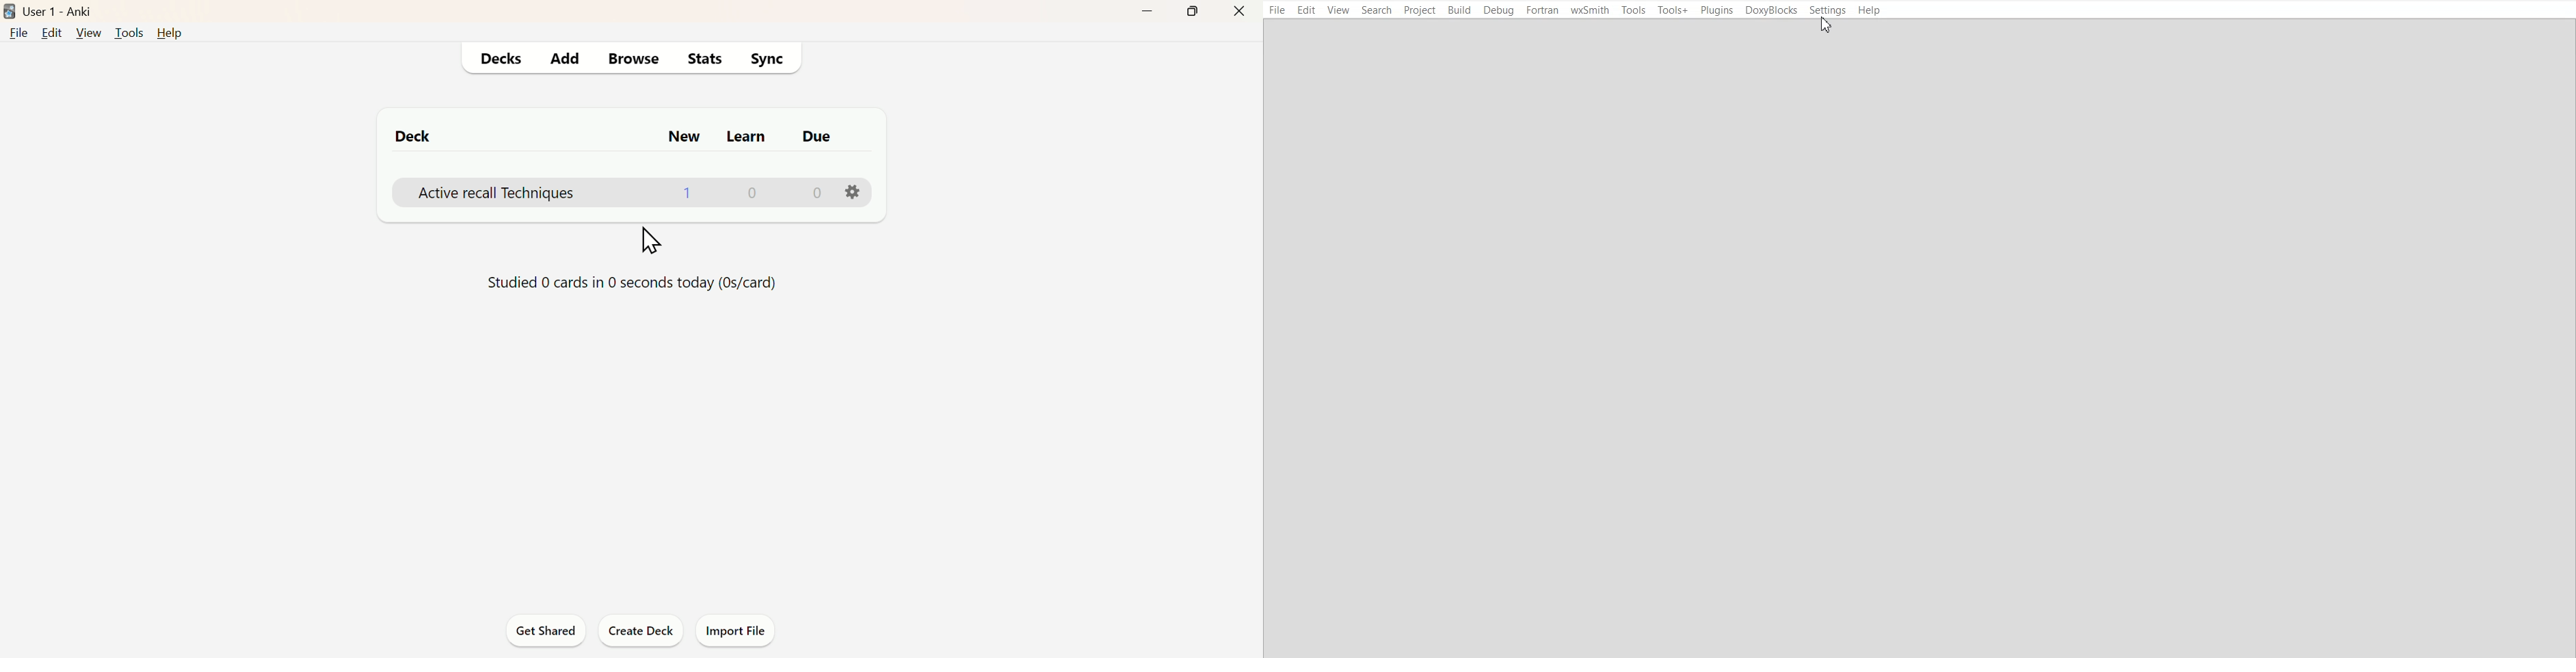  Describe the element at coordinates (663, 240) in the screenshot. I see `Cursor` at that location.